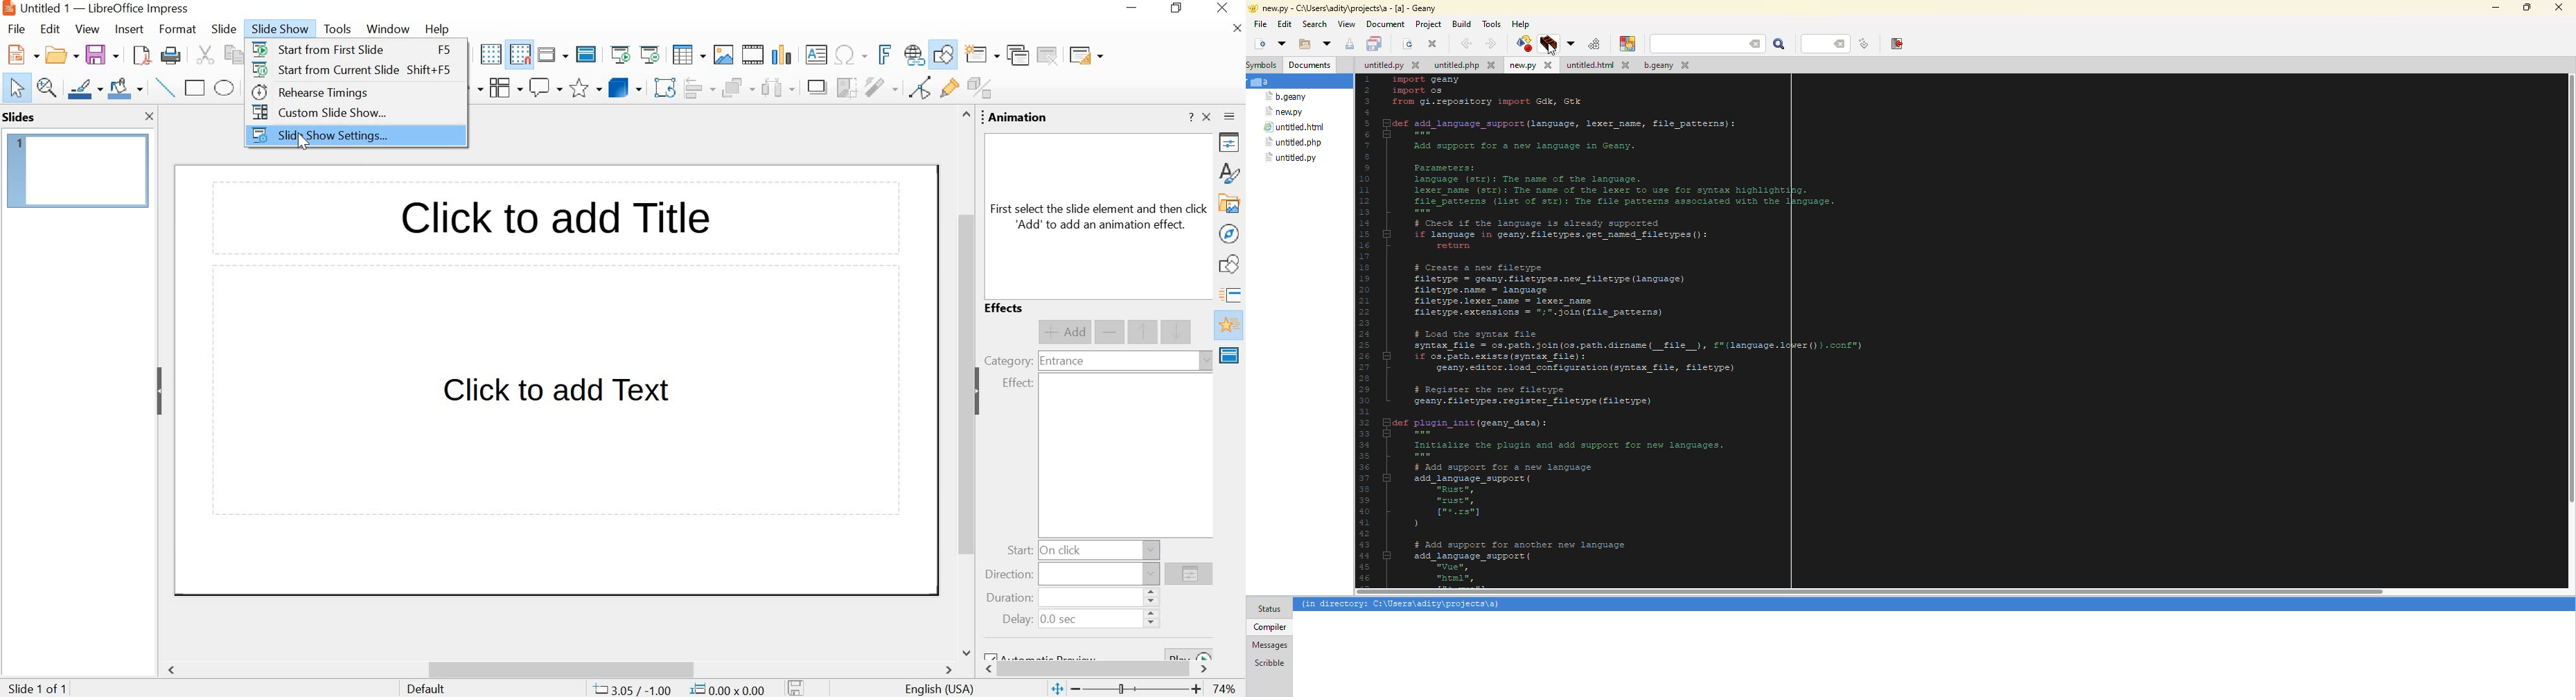  I want to click on effect, so click(1018, 384).